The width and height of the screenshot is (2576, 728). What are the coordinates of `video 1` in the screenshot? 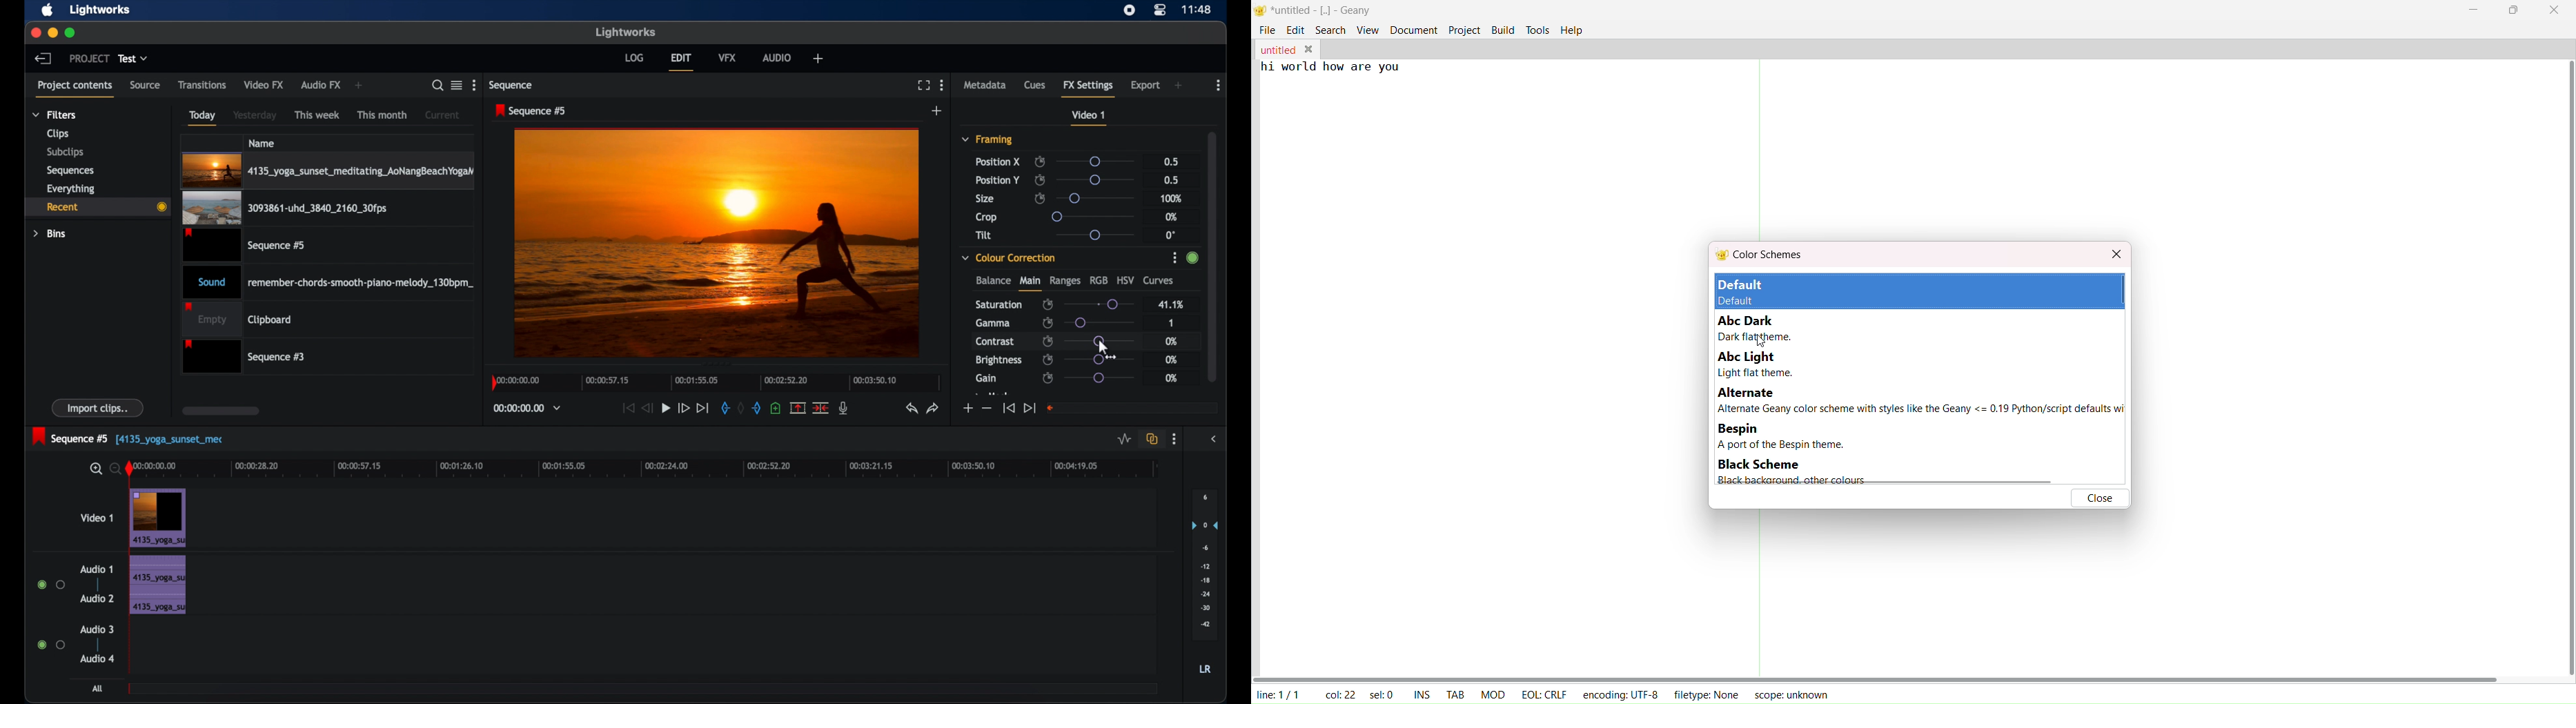 It's located at (96, 518).